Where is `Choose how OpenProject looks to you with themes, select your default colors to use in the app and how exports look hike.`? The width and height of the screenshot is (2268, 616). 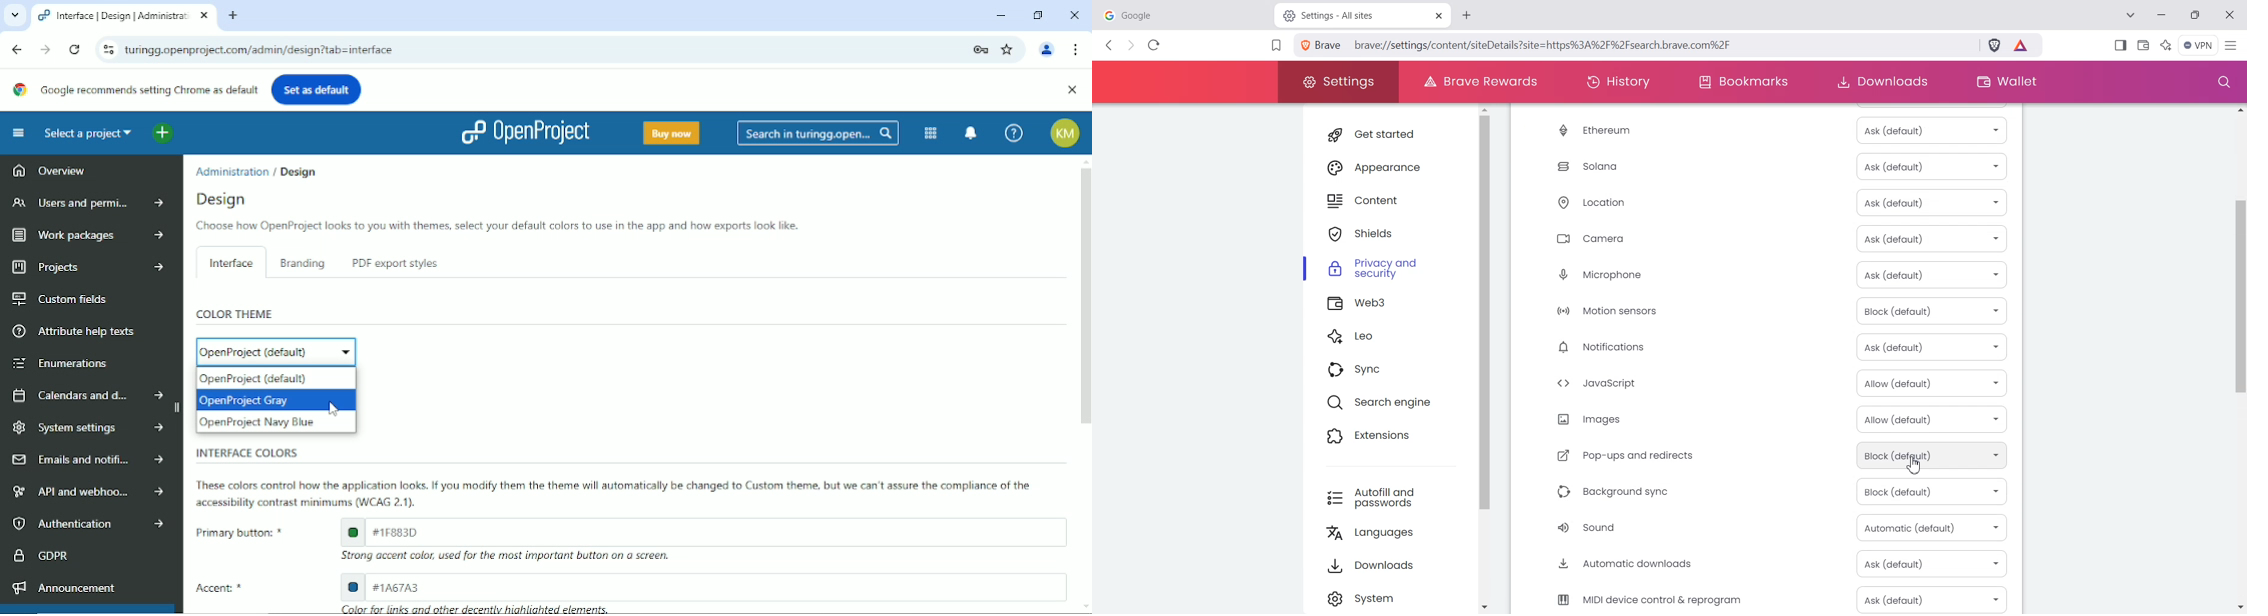 Choose how OpenProject looks to you with themes, select your default colors to use in the app and how exports look hike. is located at coordinates (495, 227).